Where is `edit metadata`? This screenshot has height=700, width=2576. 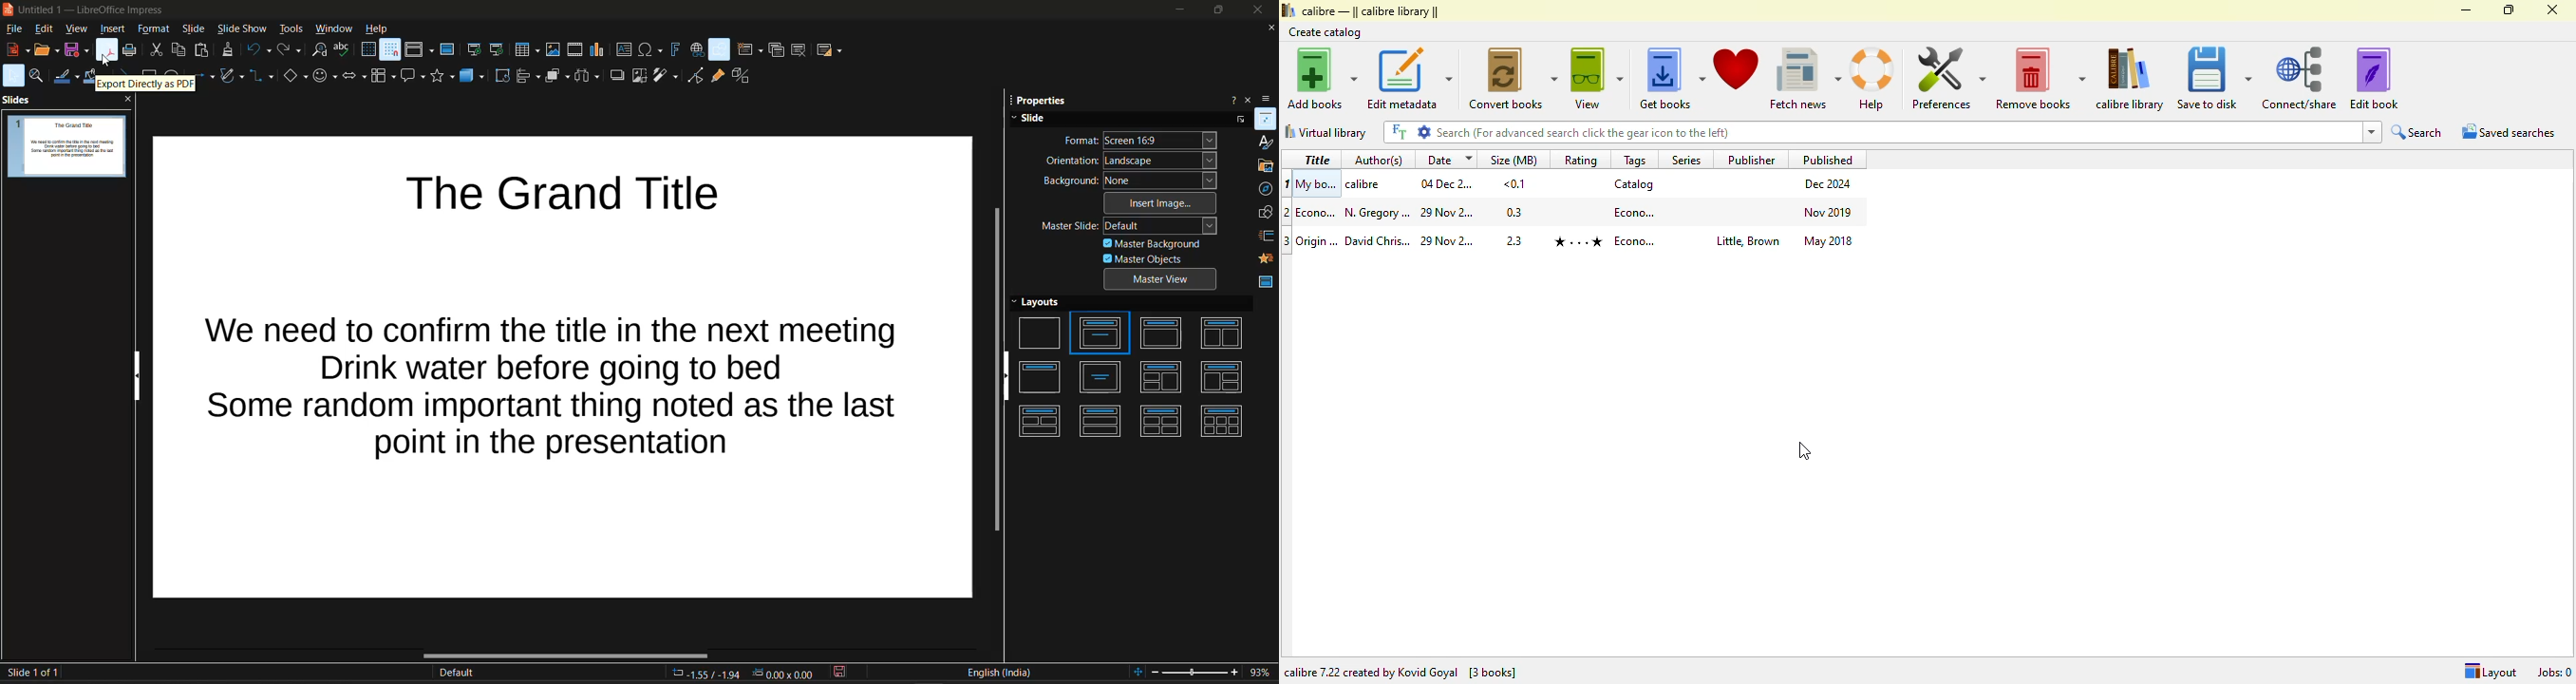 edit metadata is located at coordinates (1409, 79).